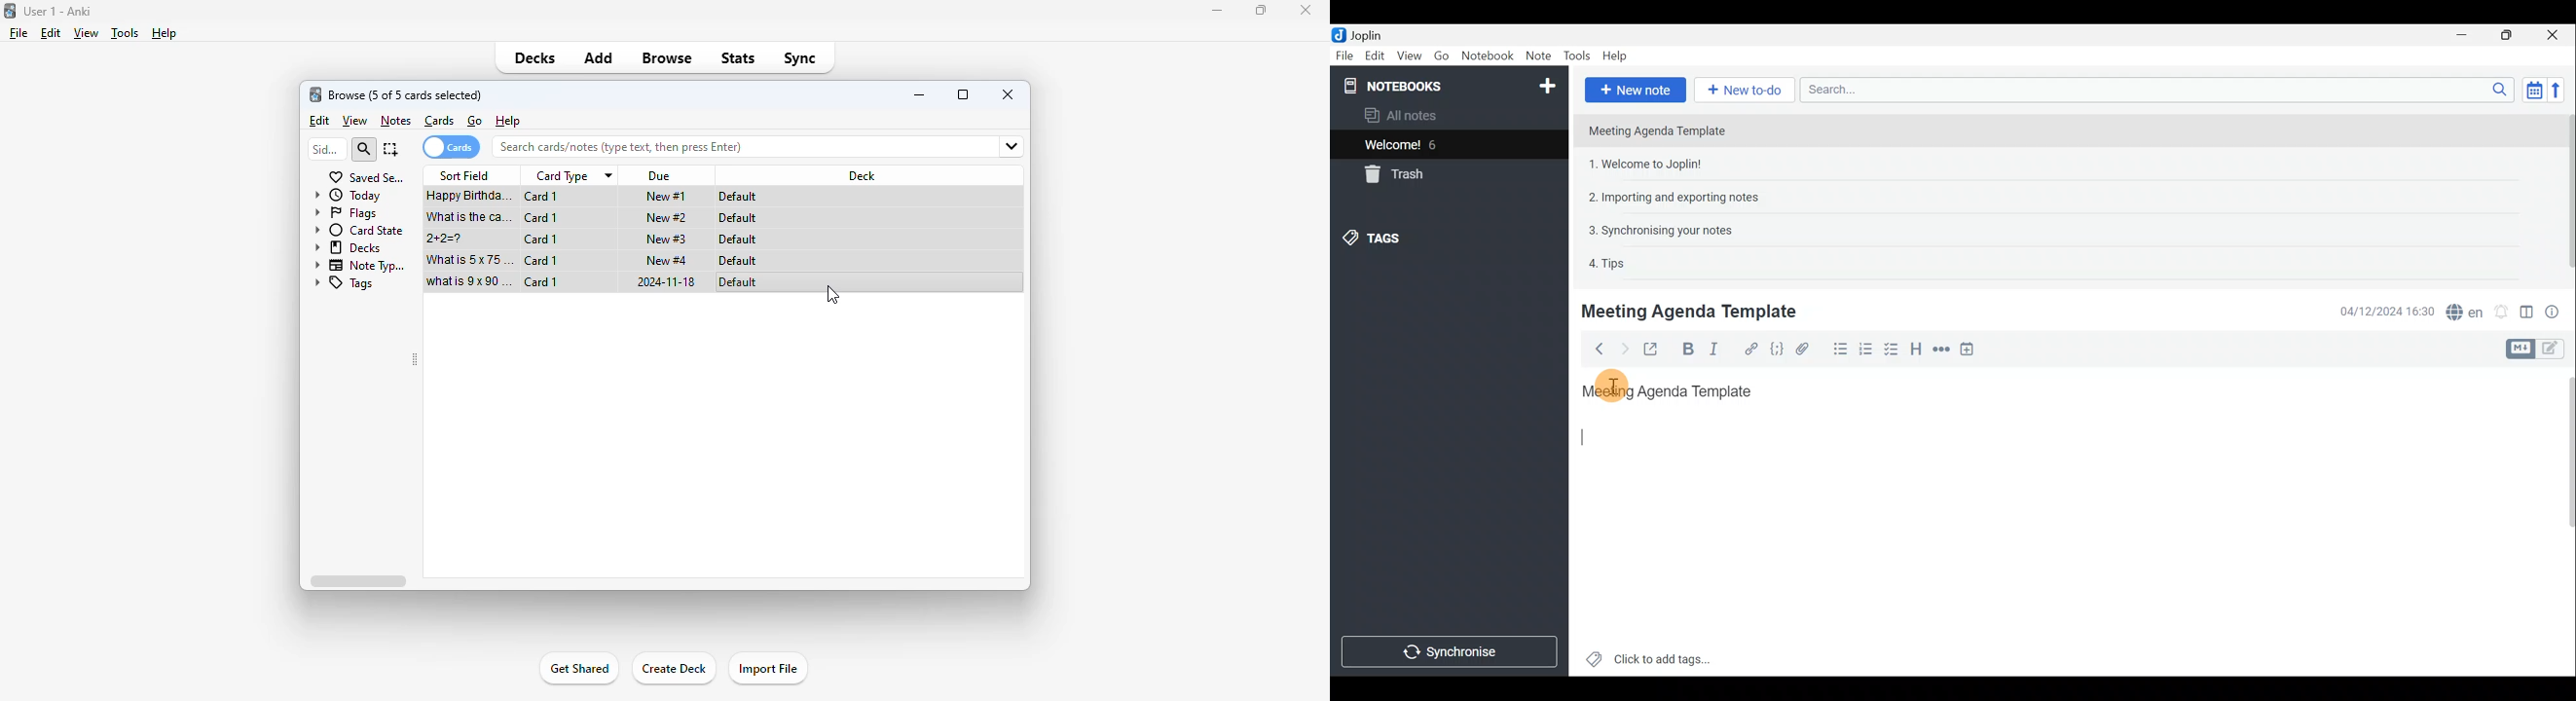  What do you see at coordinates (1654, 350) in the screenshot?
I see `Toggle external editing` at bounding box center [1654, 350].